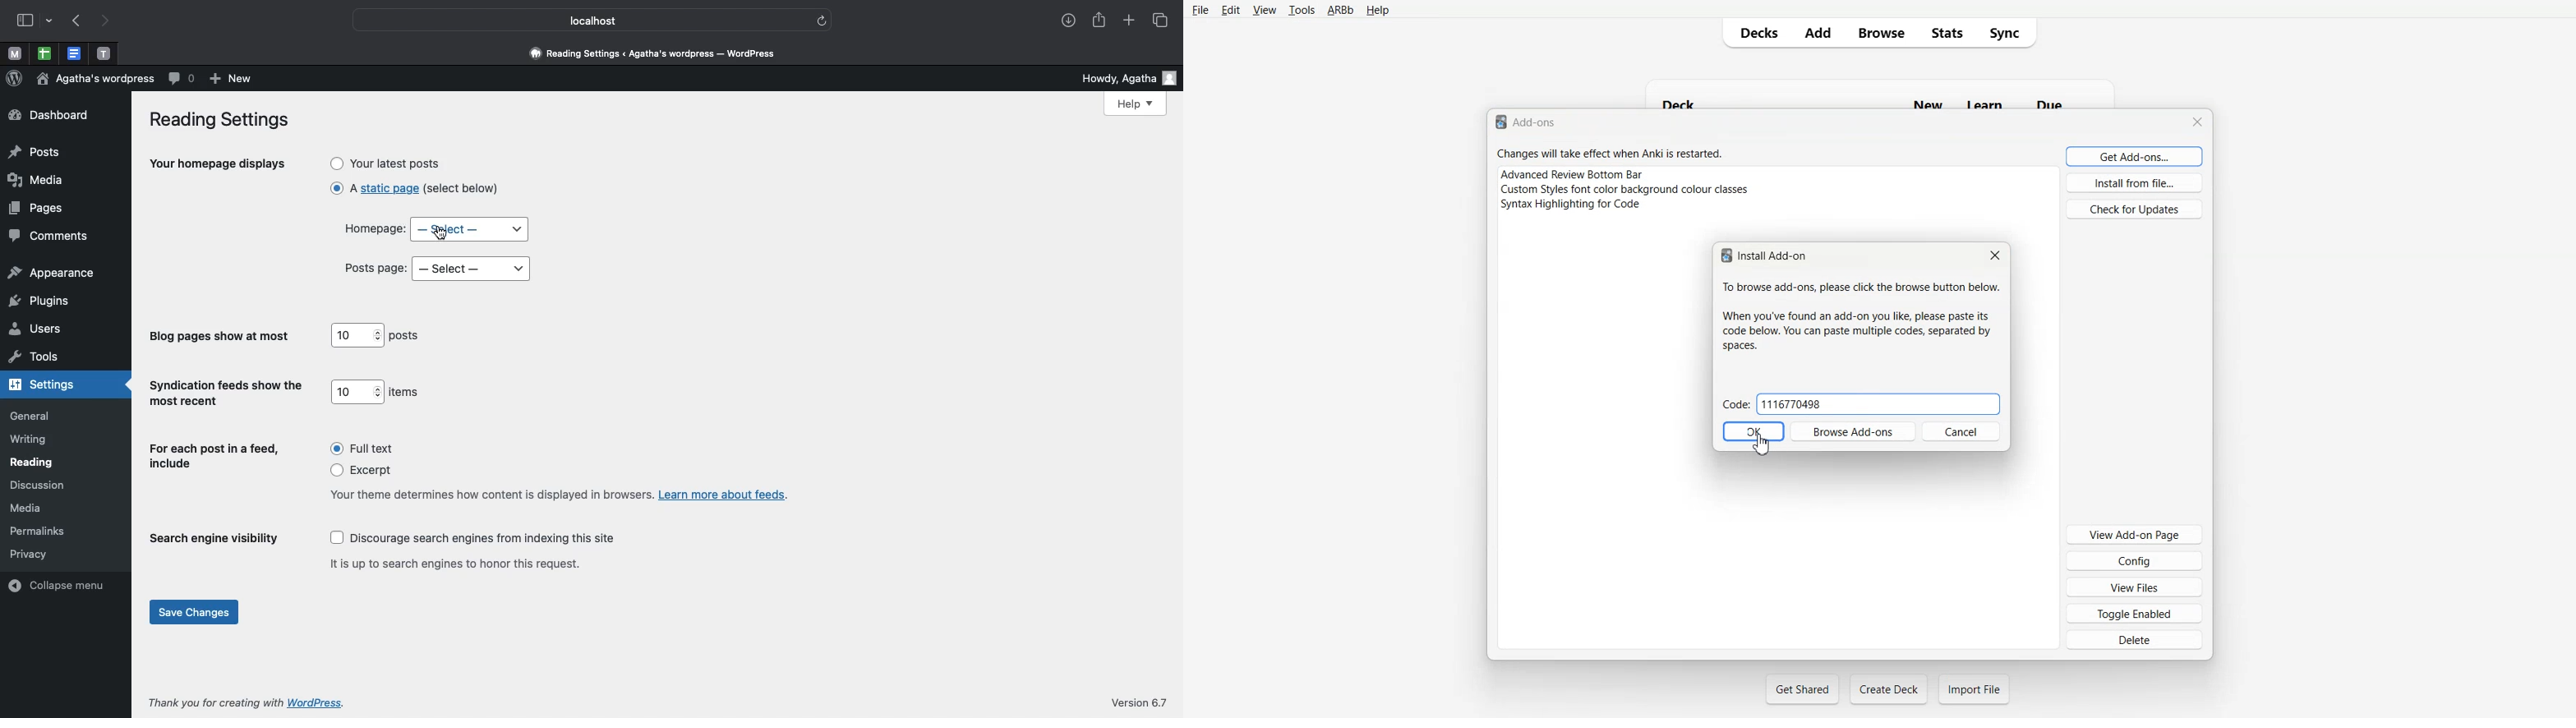 The height and width of the screenshot is (728, 2576). What do you see at coordinates (29, 553) in the screenshot?
I see `privacy` at bounding box center [29, 553].